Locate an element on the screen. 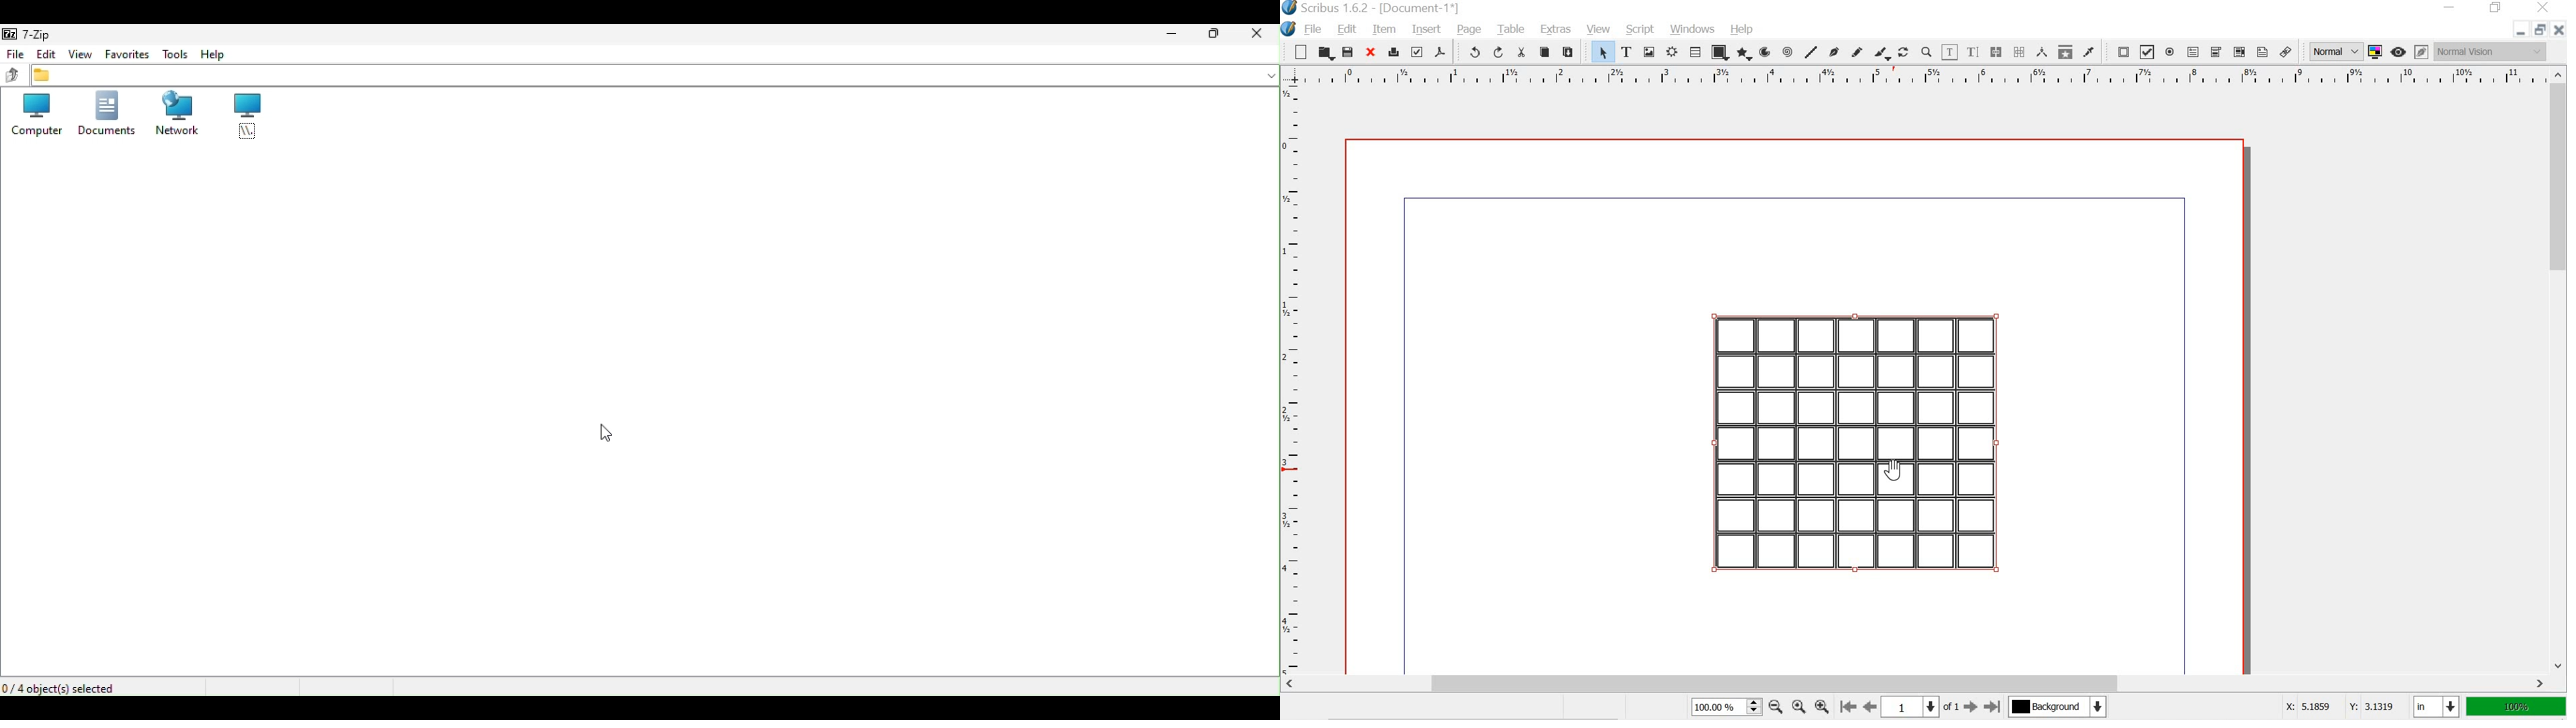 Image resolution: width=2576 pixels, height=728 pixels. ruler is located at coordinates (1914, 76).